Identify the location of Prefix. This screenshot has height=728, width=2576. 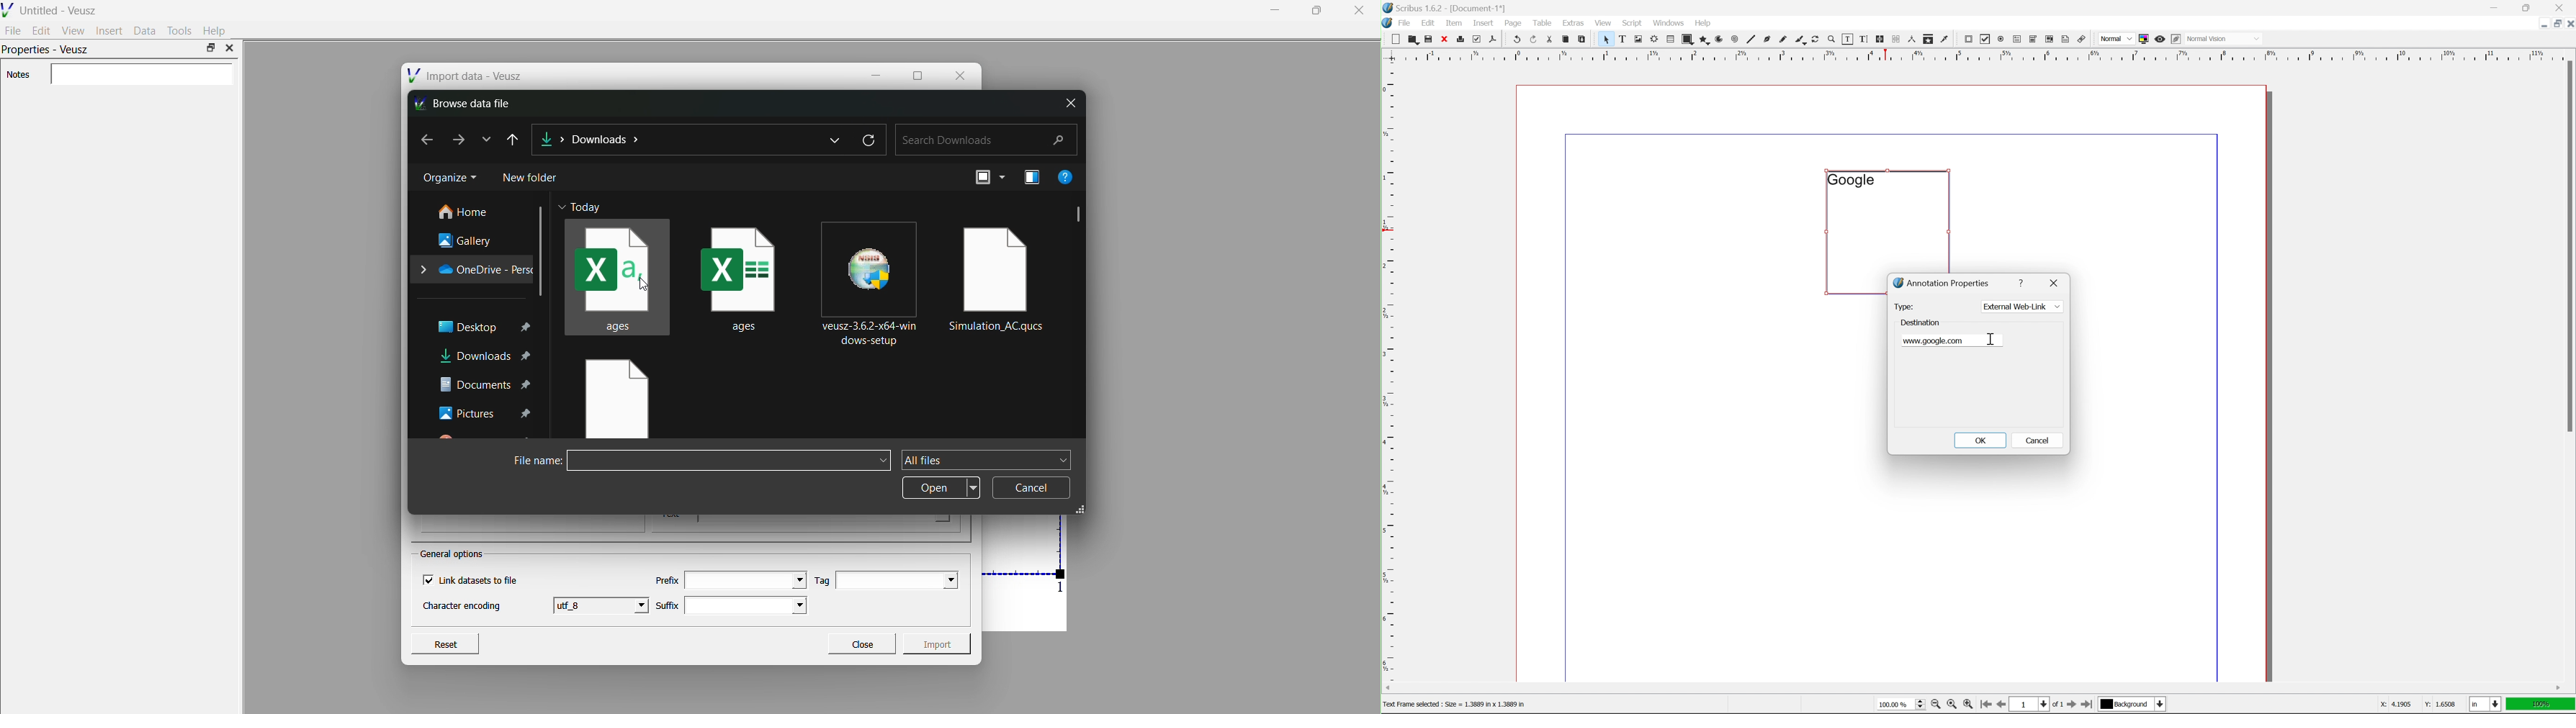
(666, 580).